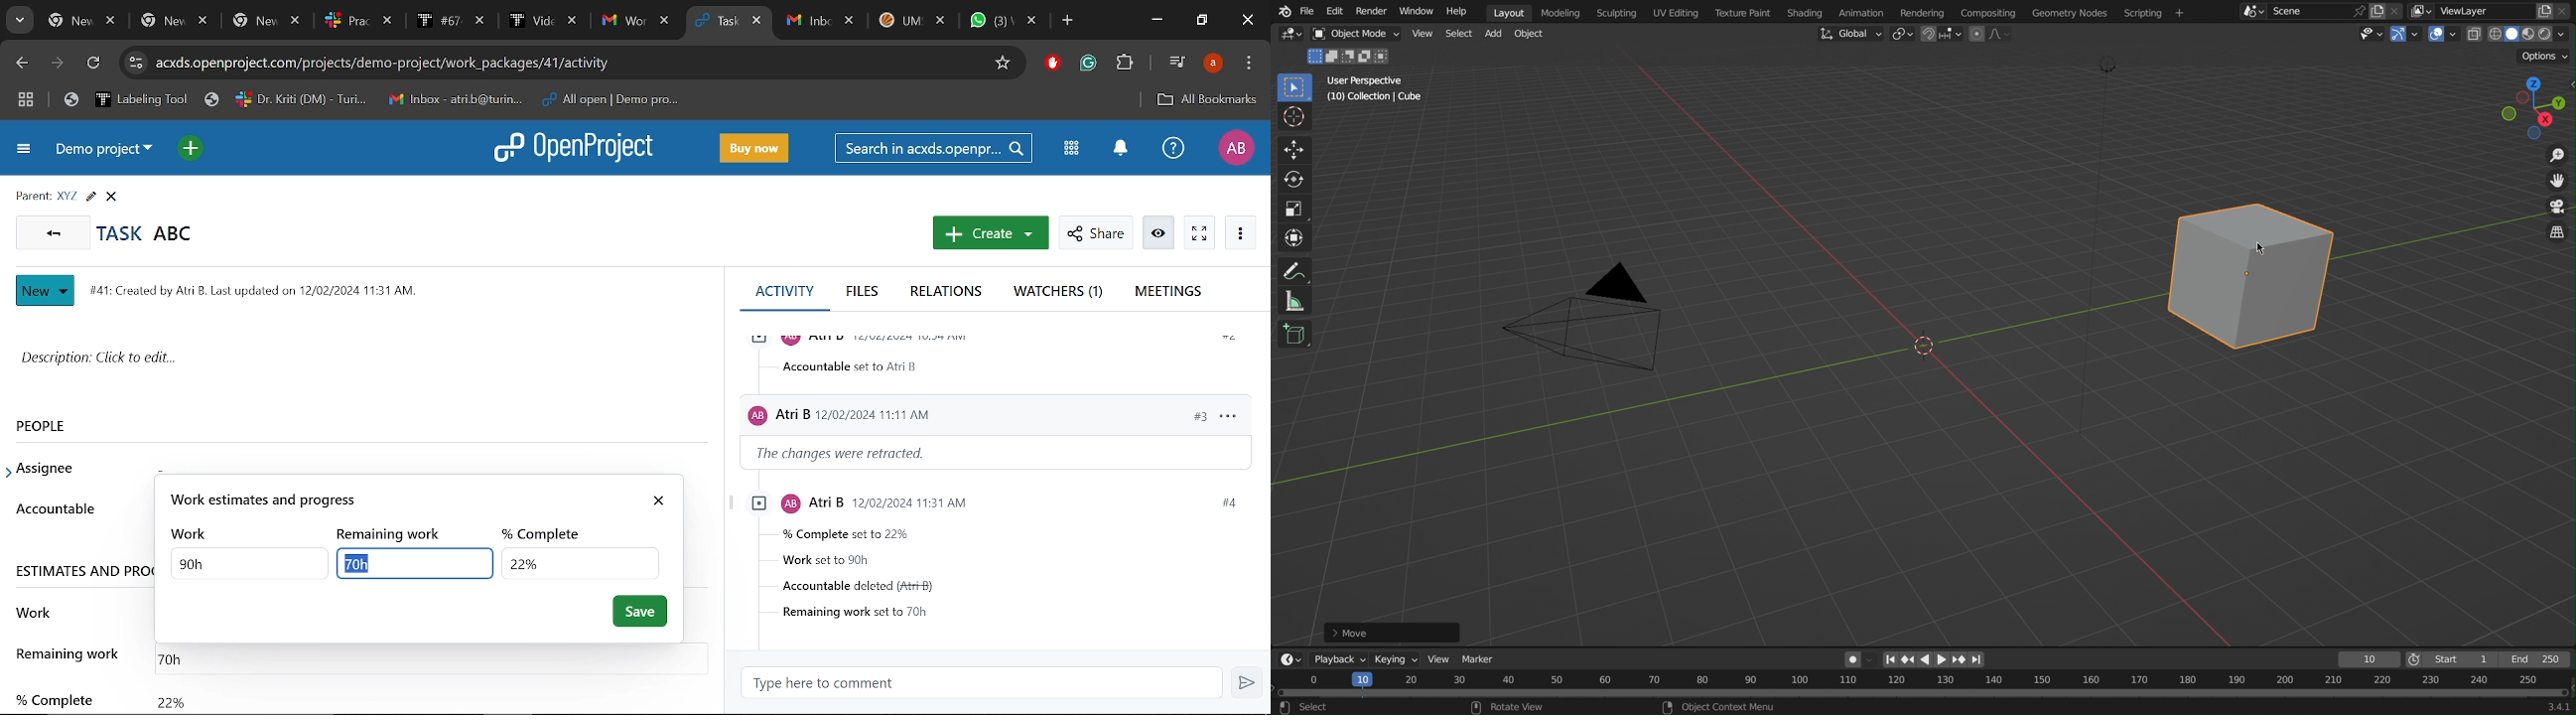  Describe the element at coordinates (2301, 12) in the screenshot. I see `Scene` at that location.